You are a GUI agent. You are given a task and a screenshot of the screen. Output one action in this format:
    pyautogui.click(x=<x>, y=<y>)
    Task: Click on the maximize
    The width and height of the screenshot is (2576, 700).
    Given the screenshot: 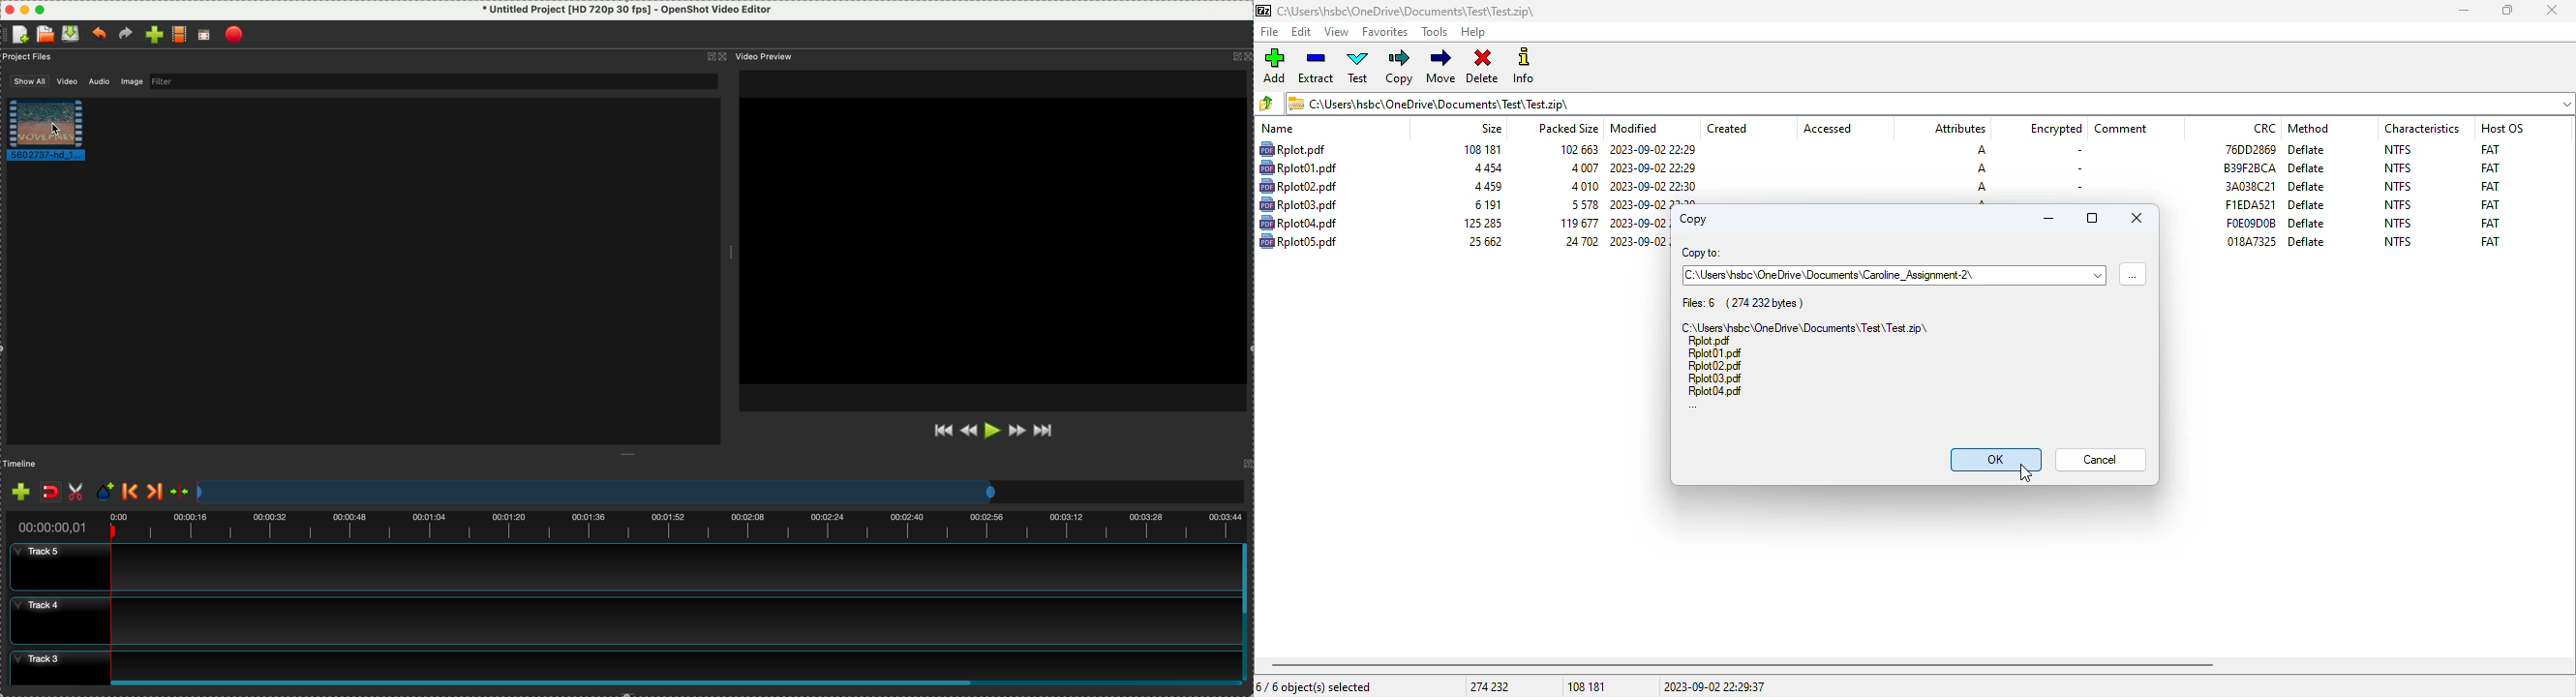 What is the action you would take?
    pyautogui.click(x=40, y=9)
    